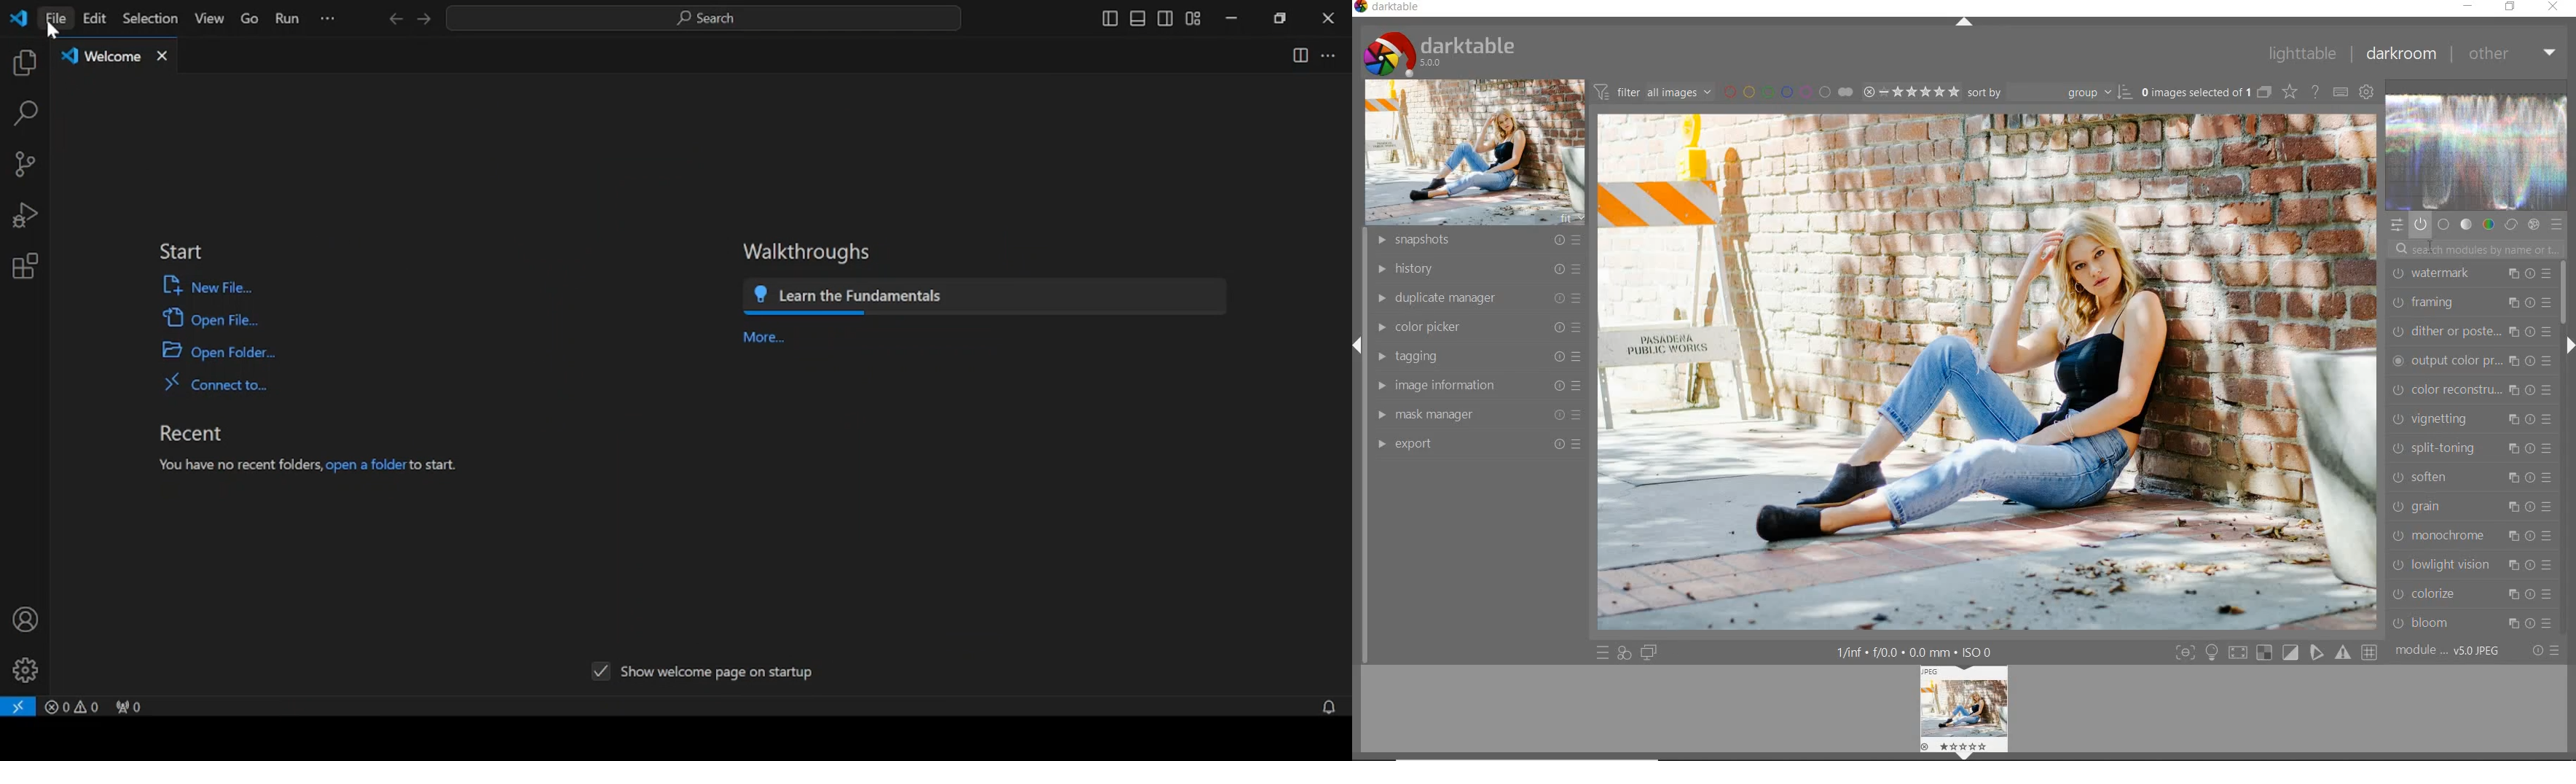 This screenshot has width=2576, height=784. Describe the element at coordinates (1281, 18) in the screenshot. I see `restore down` at that location.